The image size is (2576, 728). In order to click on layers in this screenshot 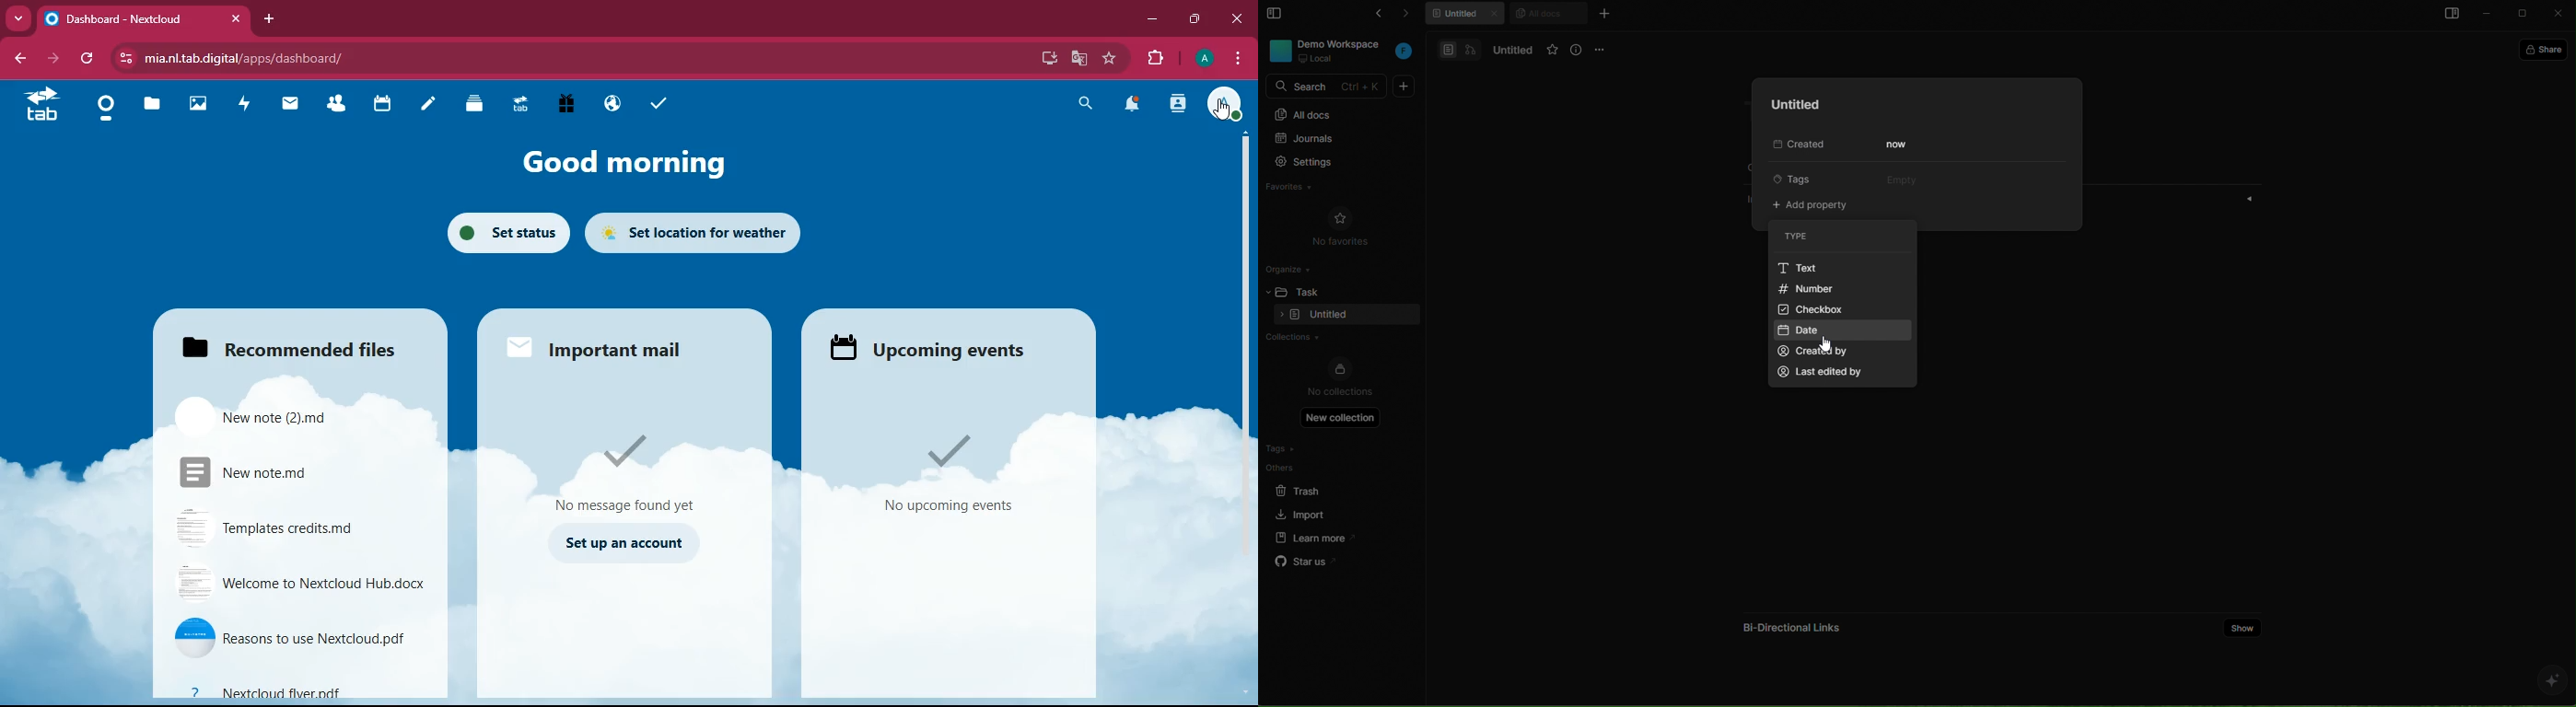, I will do `click(474, 106)`.